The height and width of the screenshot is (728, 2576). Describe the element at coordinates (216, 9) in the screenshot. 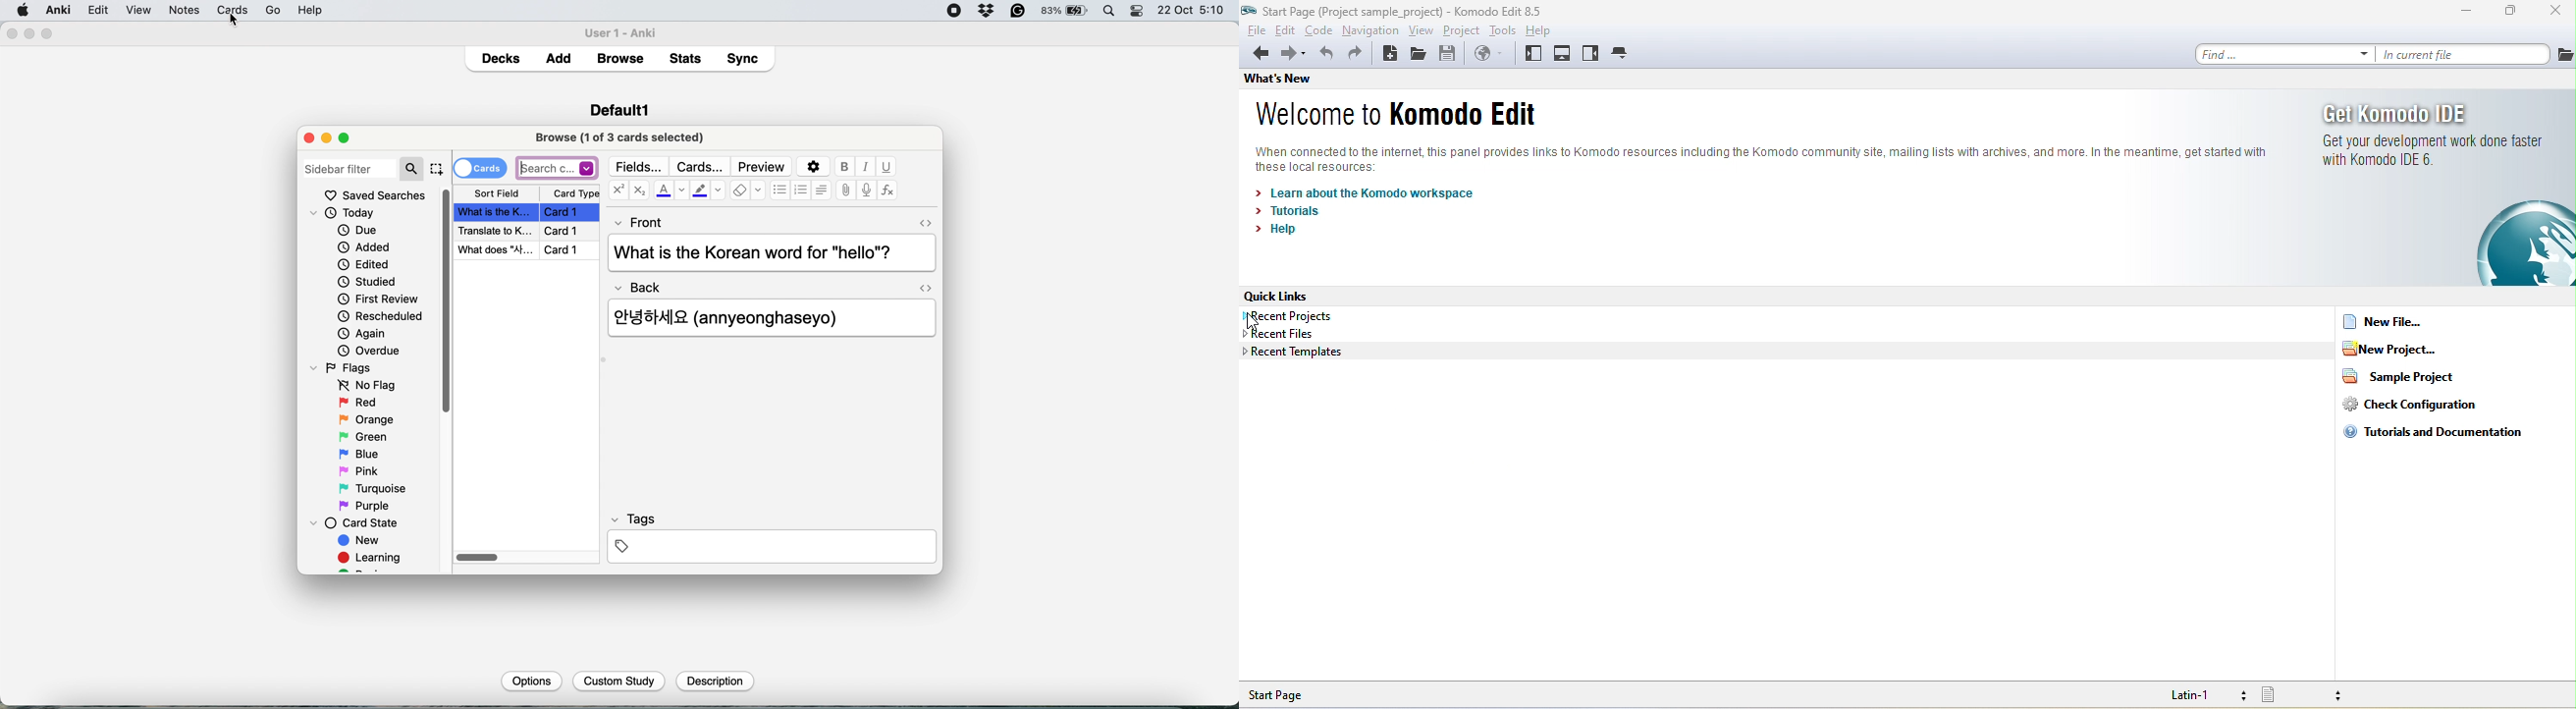

I see `tools` at that location.